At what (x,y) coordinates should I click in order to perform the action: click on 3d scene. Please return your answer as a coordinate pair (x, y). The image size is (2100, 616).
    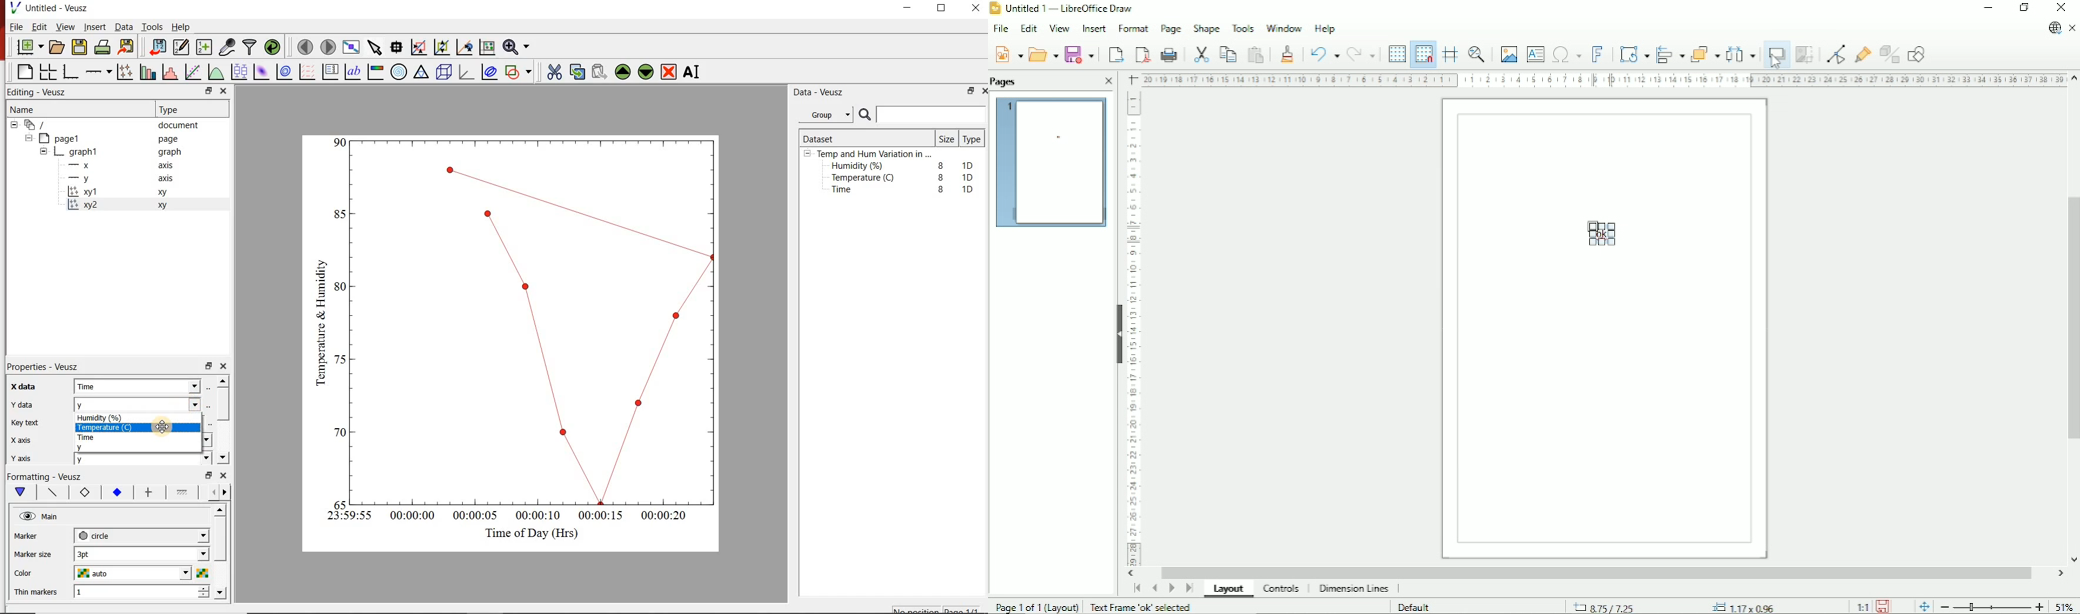
    Looking at the image, I should click on (445, 74).